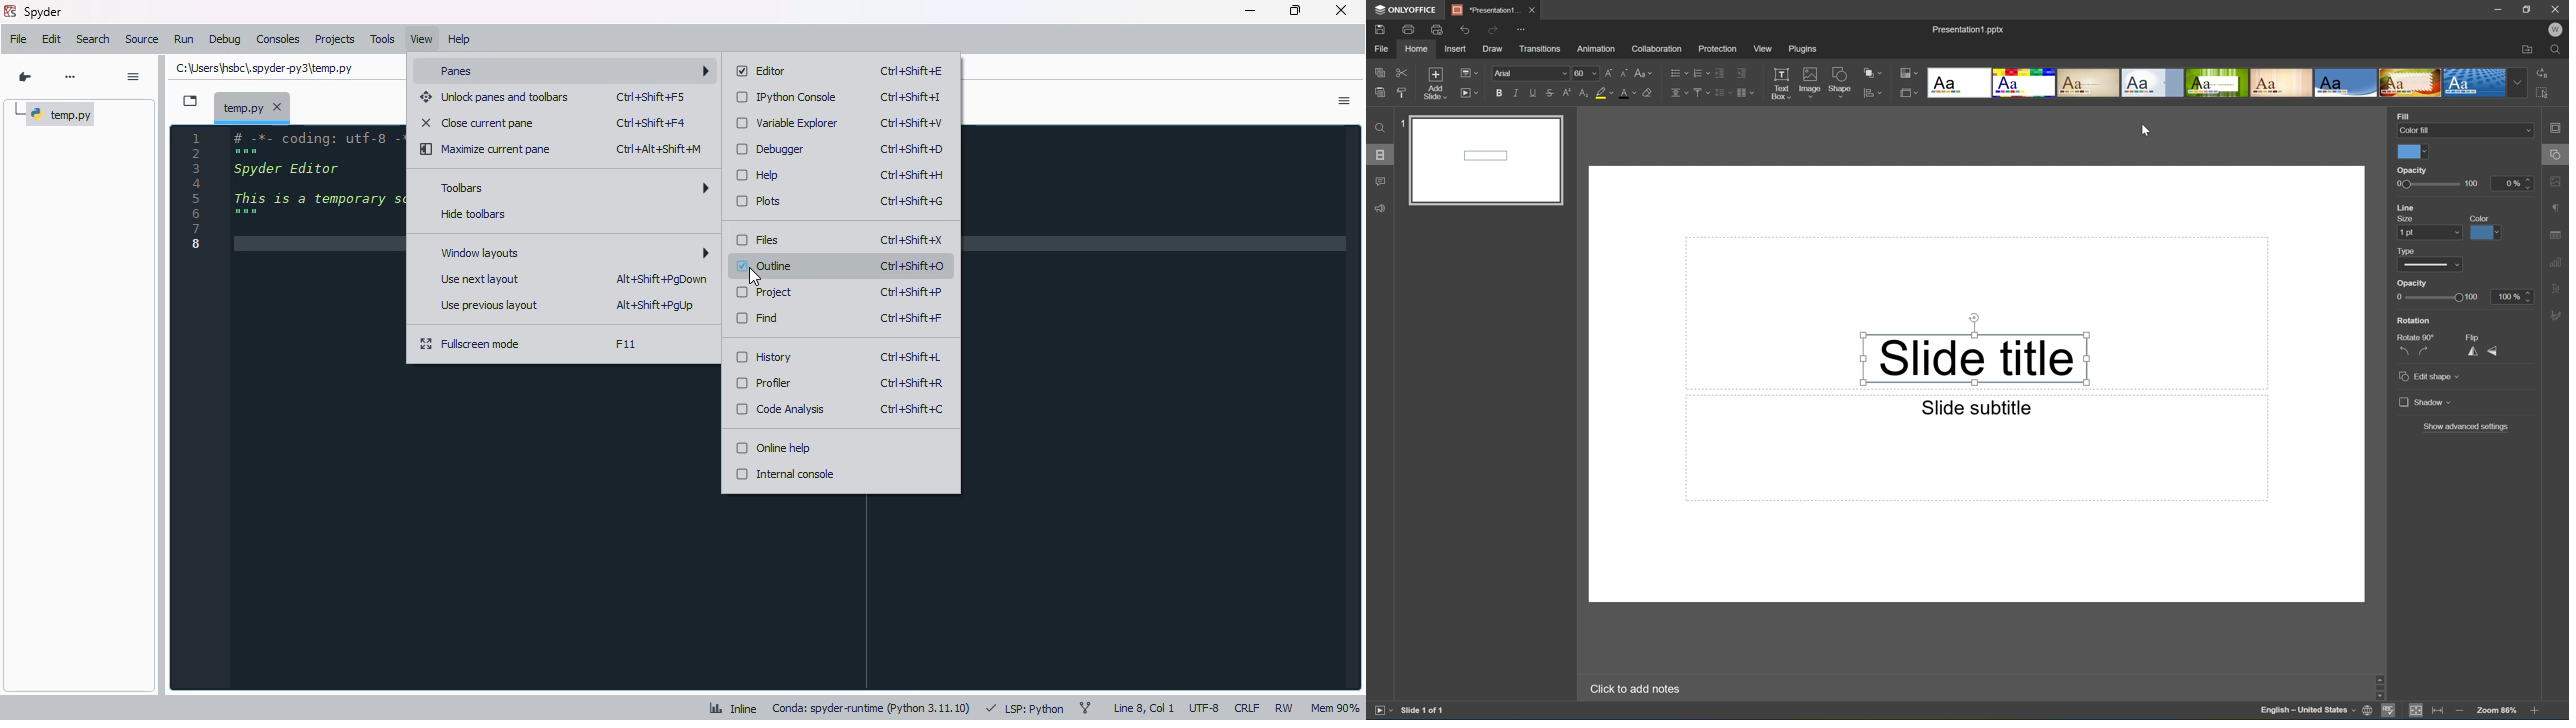 This screenshot has width=2576, height=728. Describe the element at coordinates (1457, 49) in the screenshot. I see `Insert` at that location.